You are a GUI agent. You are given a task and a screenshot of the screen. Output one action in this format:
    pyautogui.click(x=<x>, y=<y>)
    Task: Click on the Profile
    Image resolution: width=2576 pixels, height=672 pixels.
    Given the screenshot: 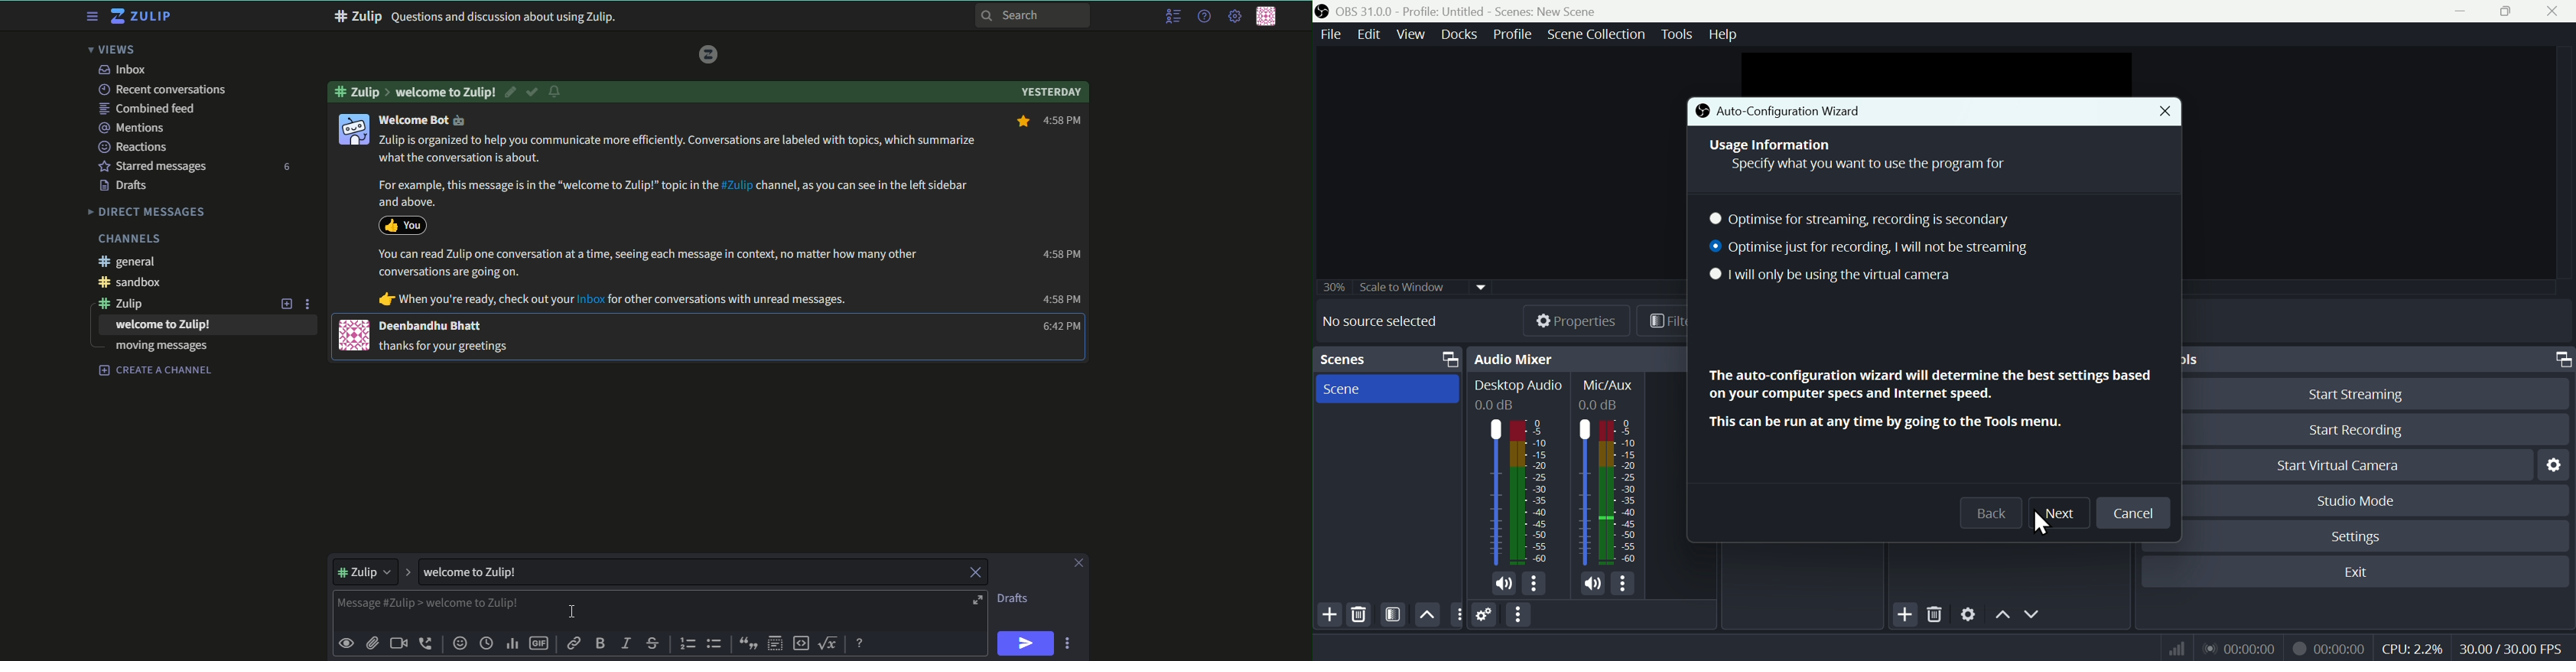 What is the action you would take?
    pyautogui.click(x=1509, y=34)
    